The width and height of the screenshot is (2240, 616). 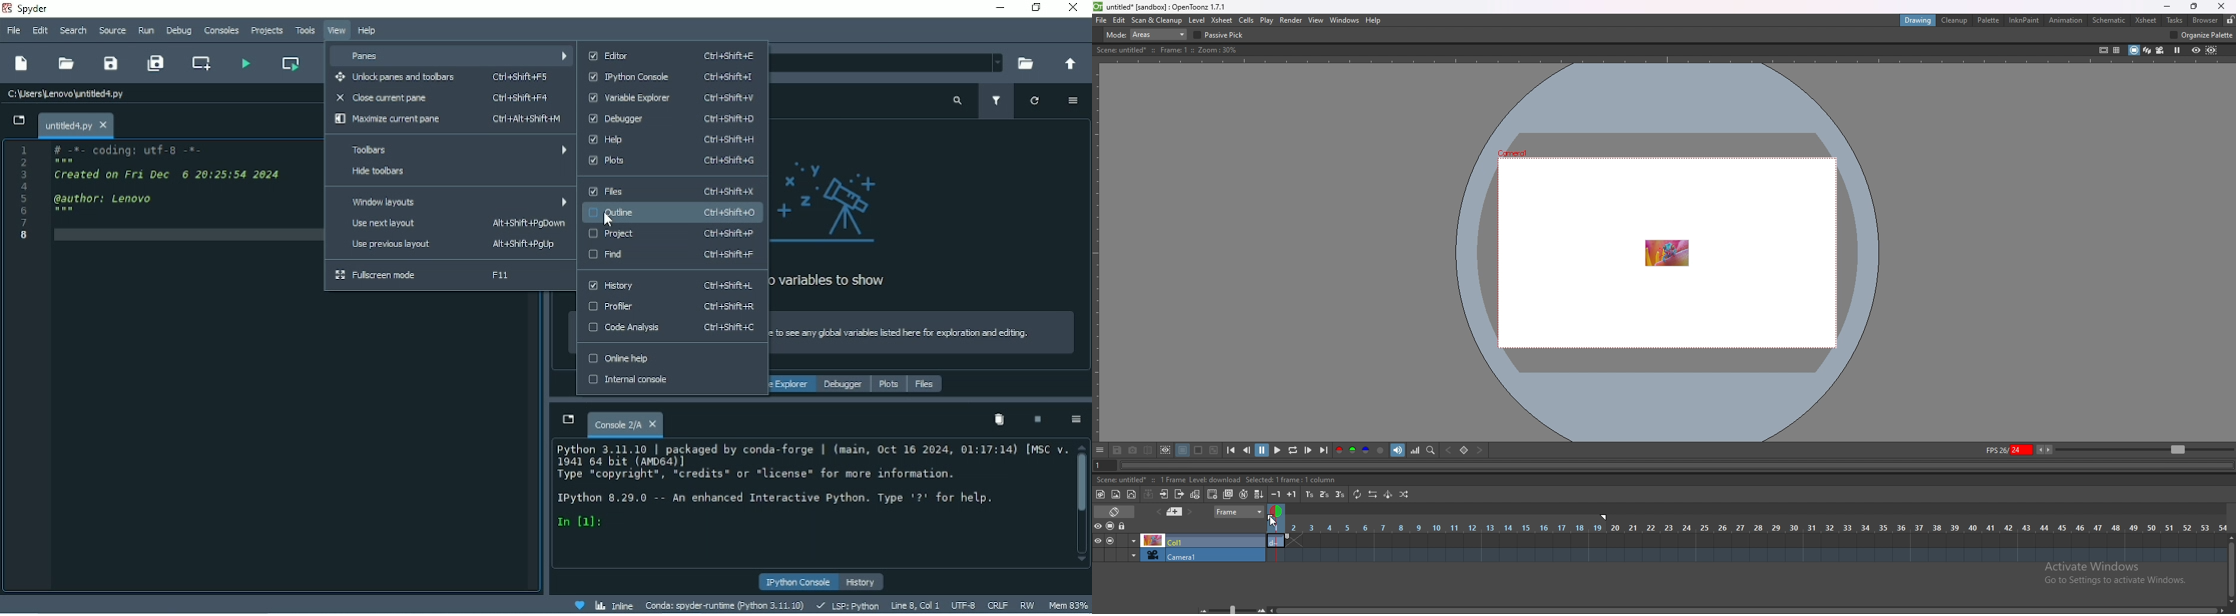 What do you see at coordinates (1076, 421) in the screenshot?
I see `Options` at bounding box center [1076, 421].